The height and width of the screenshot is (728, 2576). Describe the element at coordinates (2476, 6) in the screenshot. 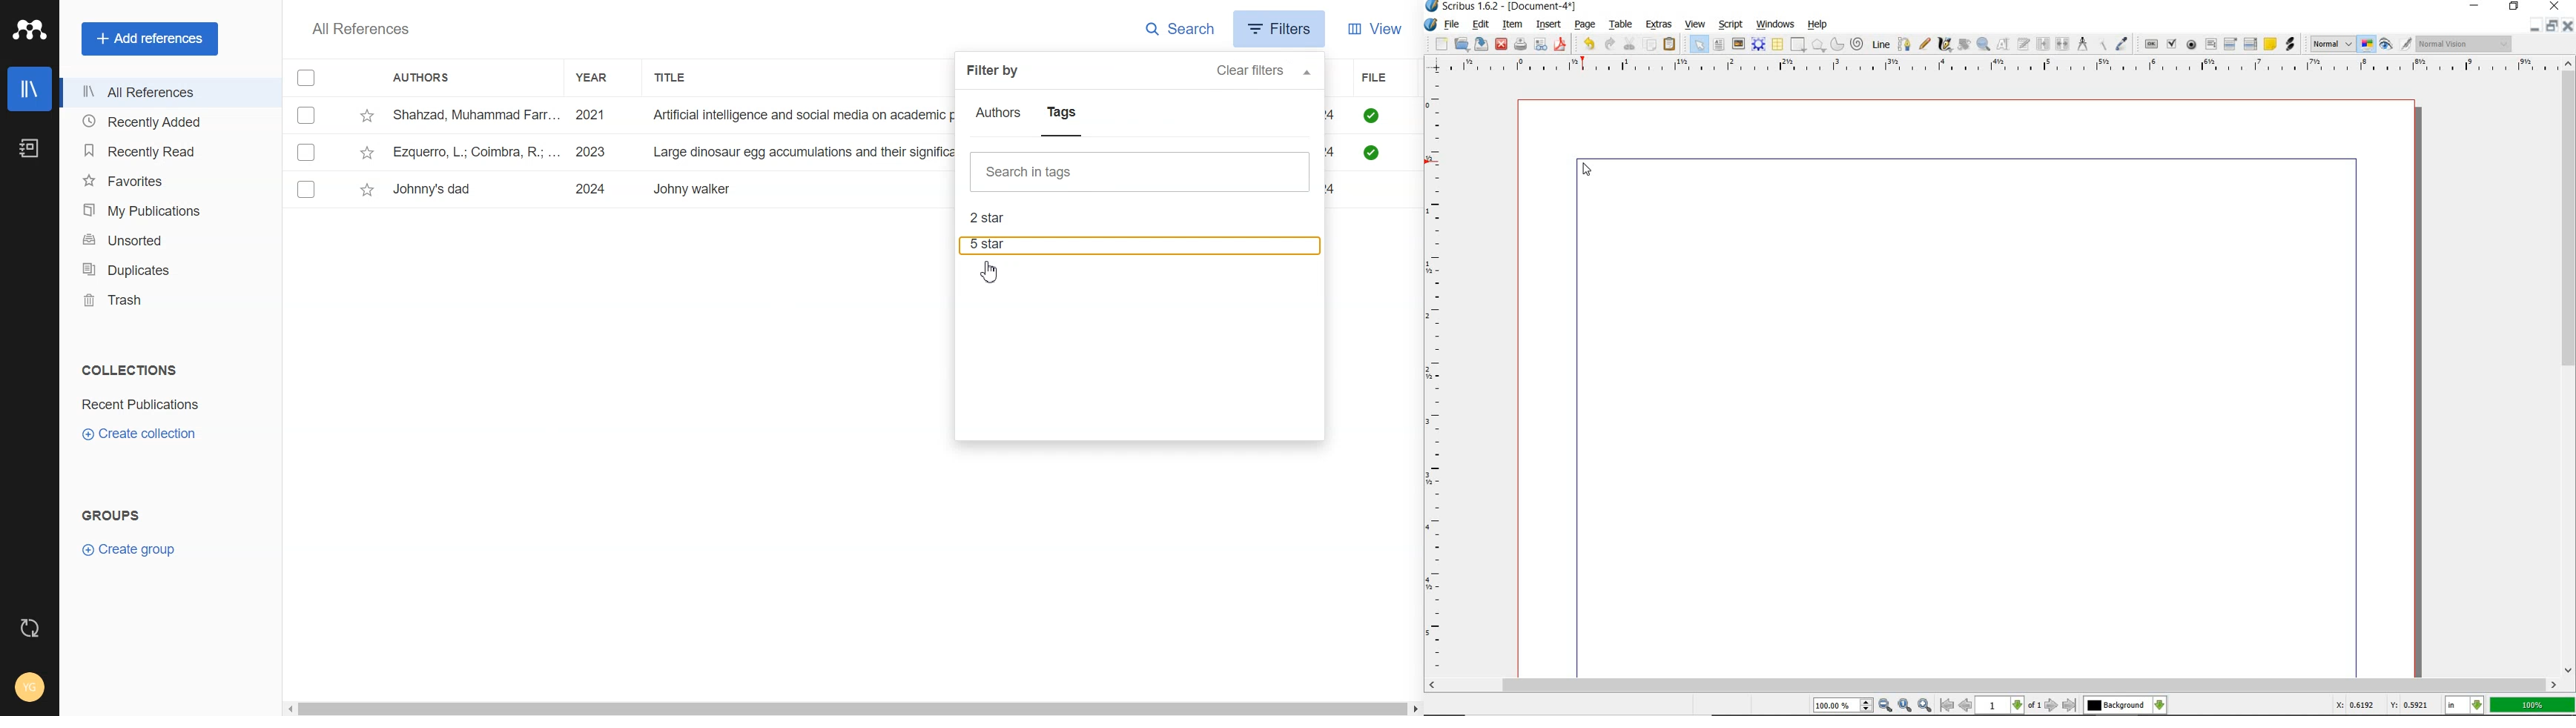

I see `minimize` at that location.